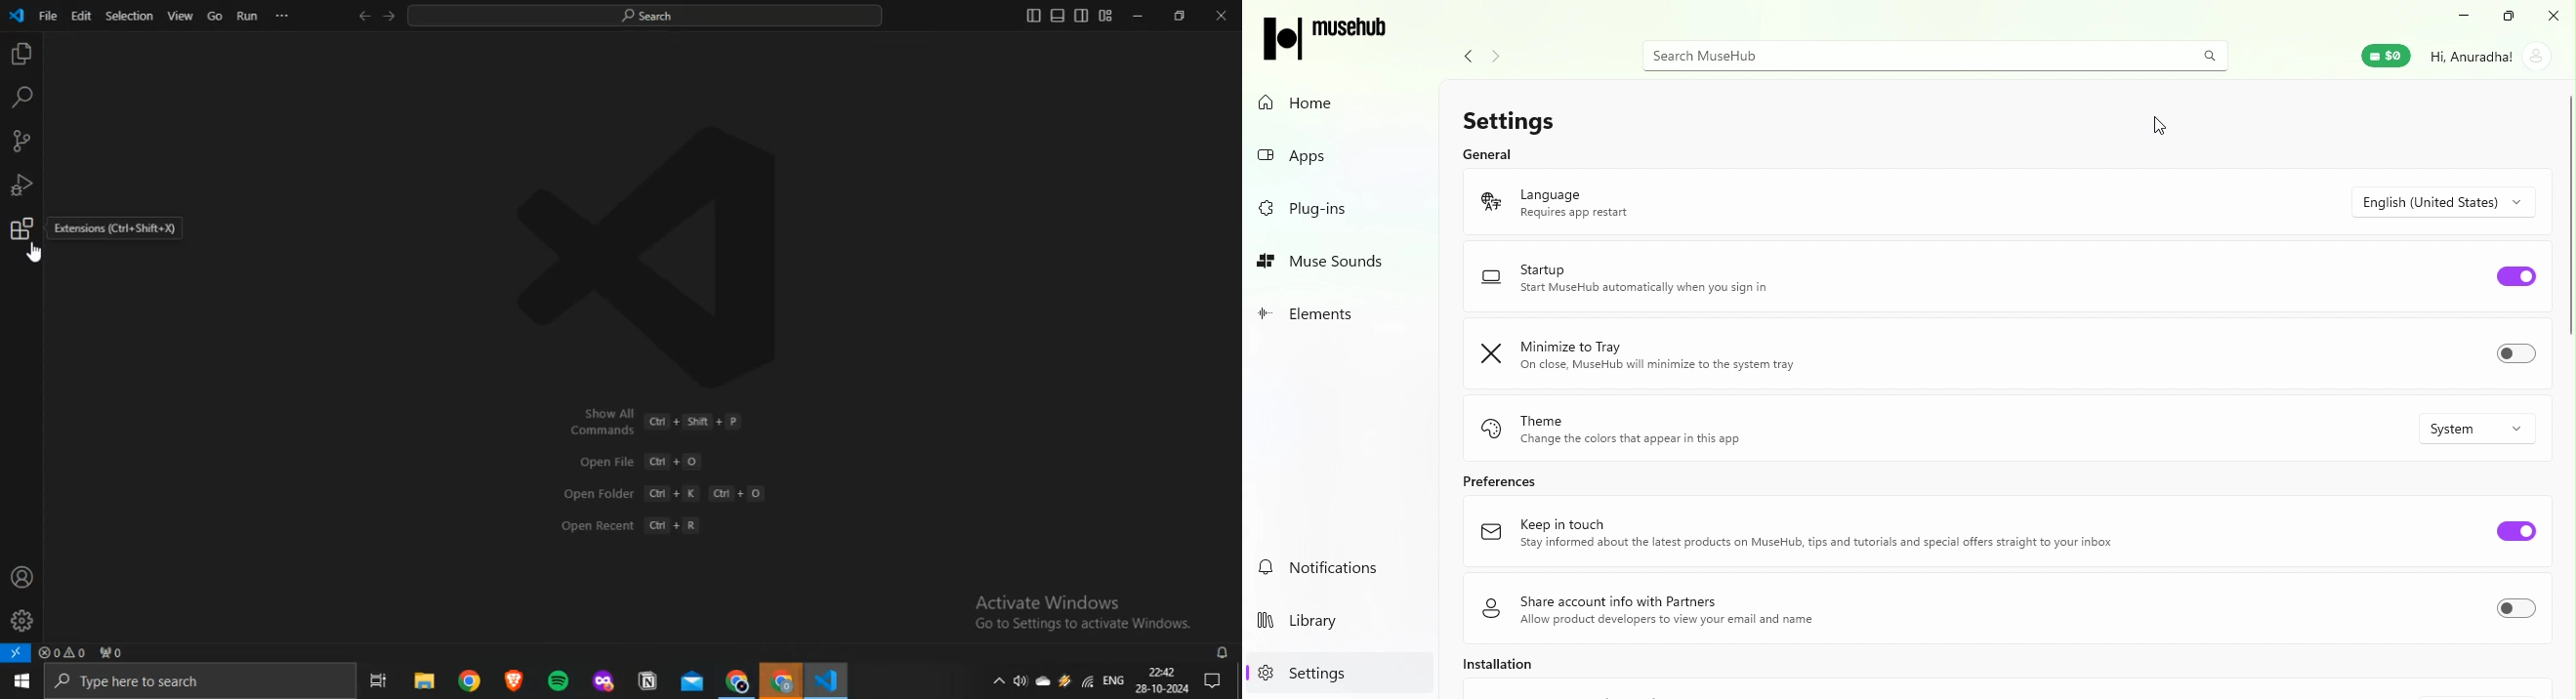  I want to click on VScode logo, so click(661, 256).